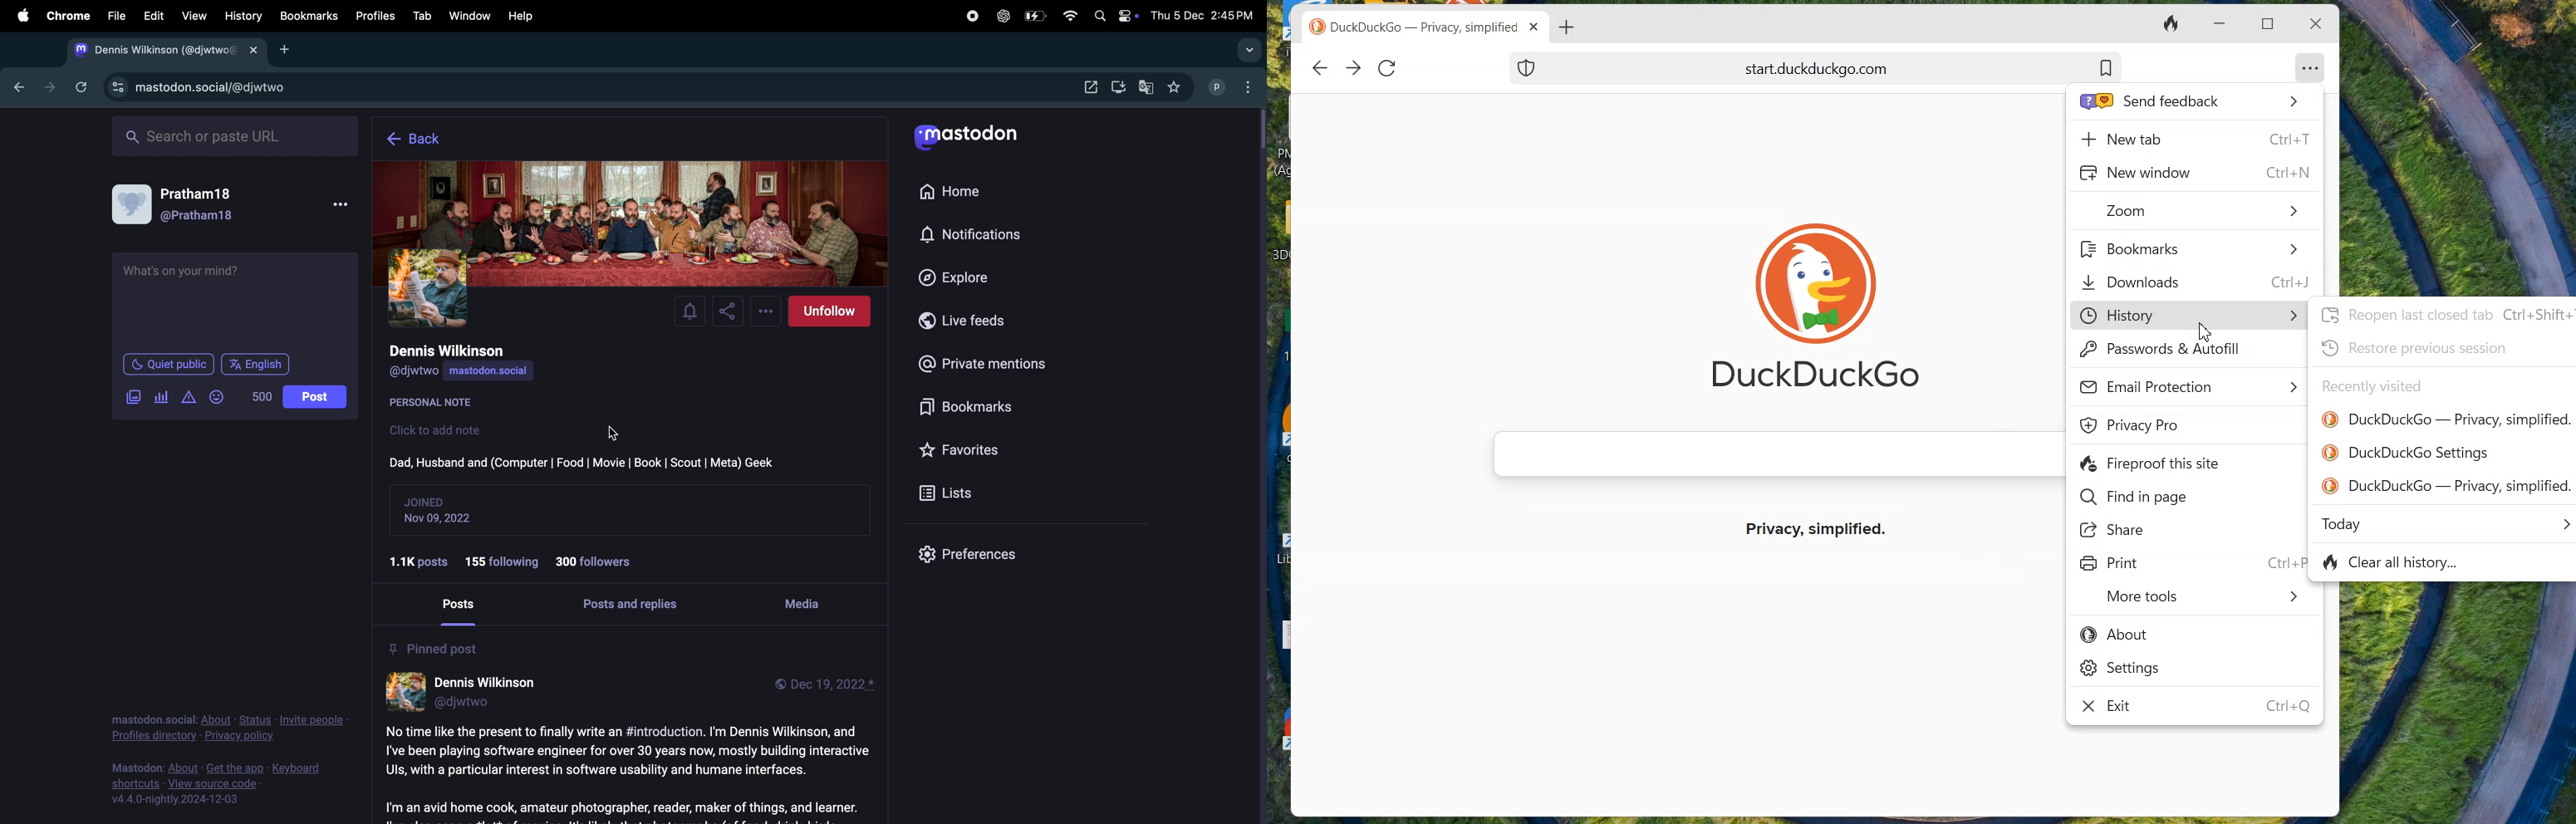  I want to click on userid, so click(416, 372).